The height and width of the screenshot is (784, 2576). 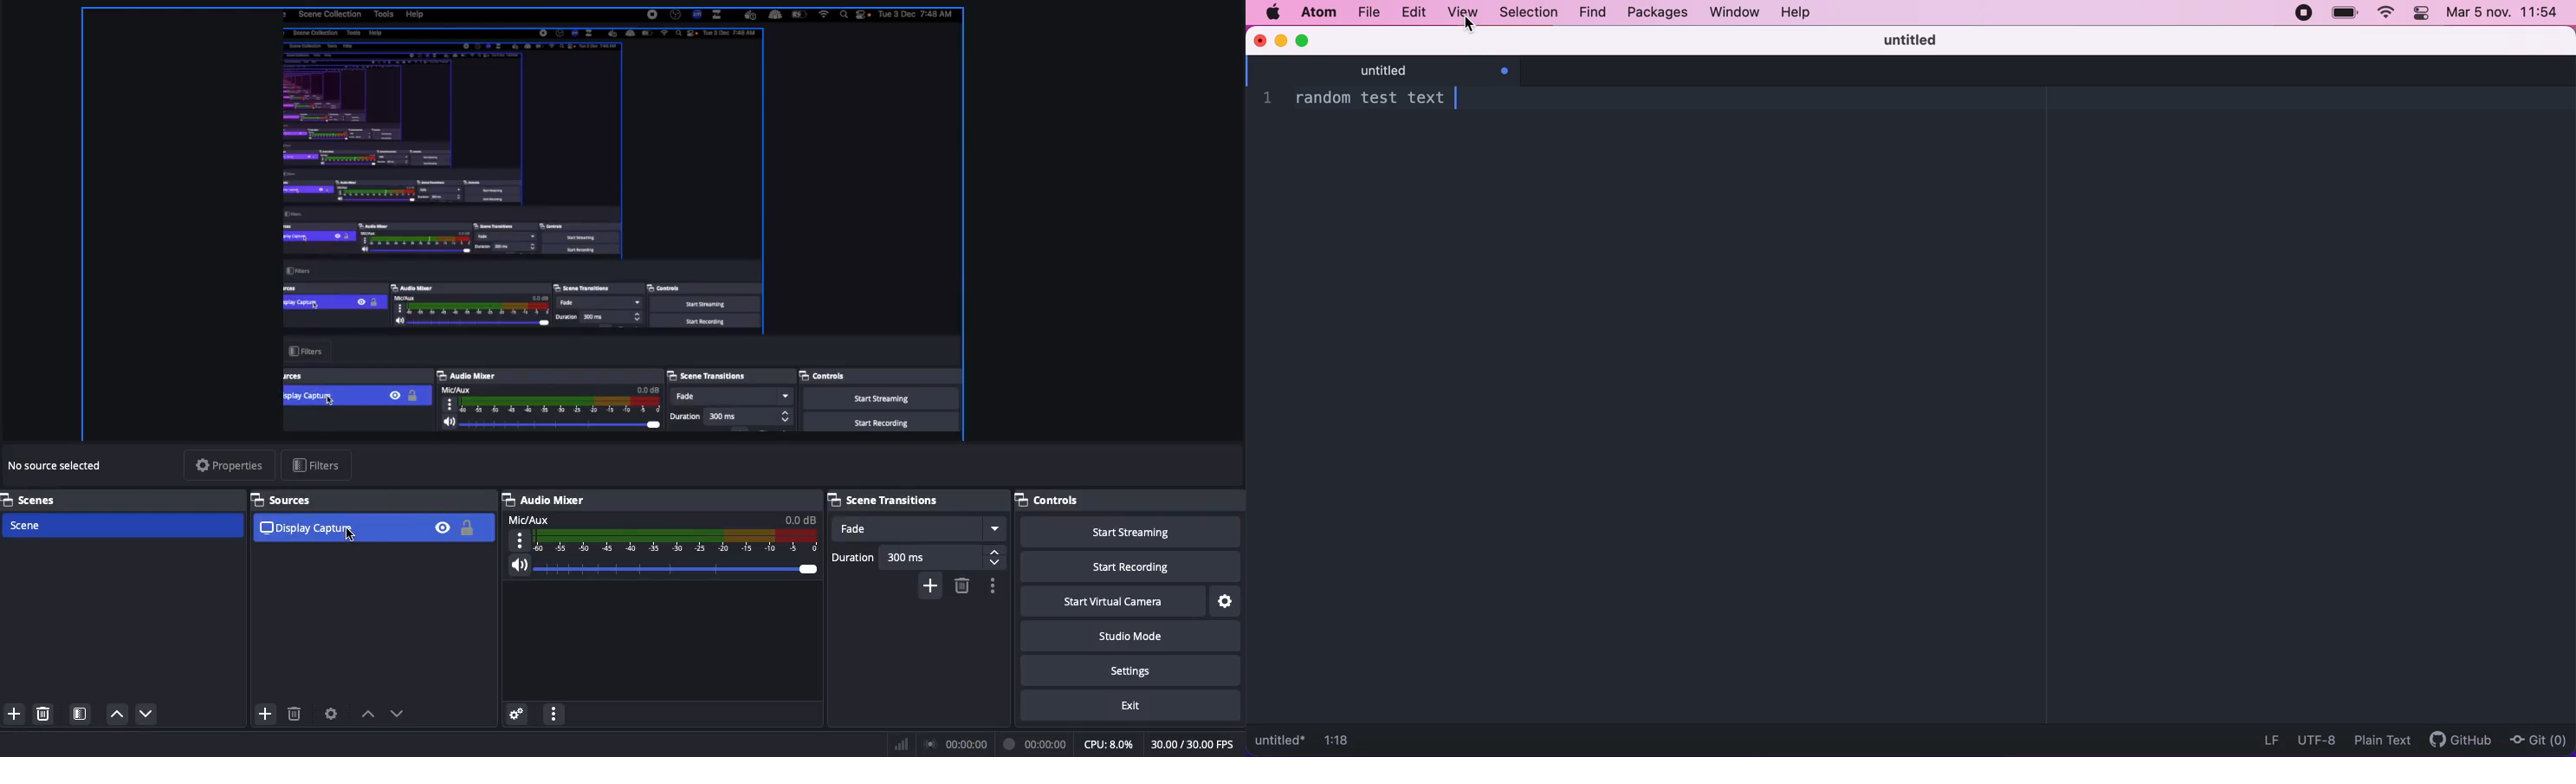 I want to click on Volume, so click(x=664, y=566).